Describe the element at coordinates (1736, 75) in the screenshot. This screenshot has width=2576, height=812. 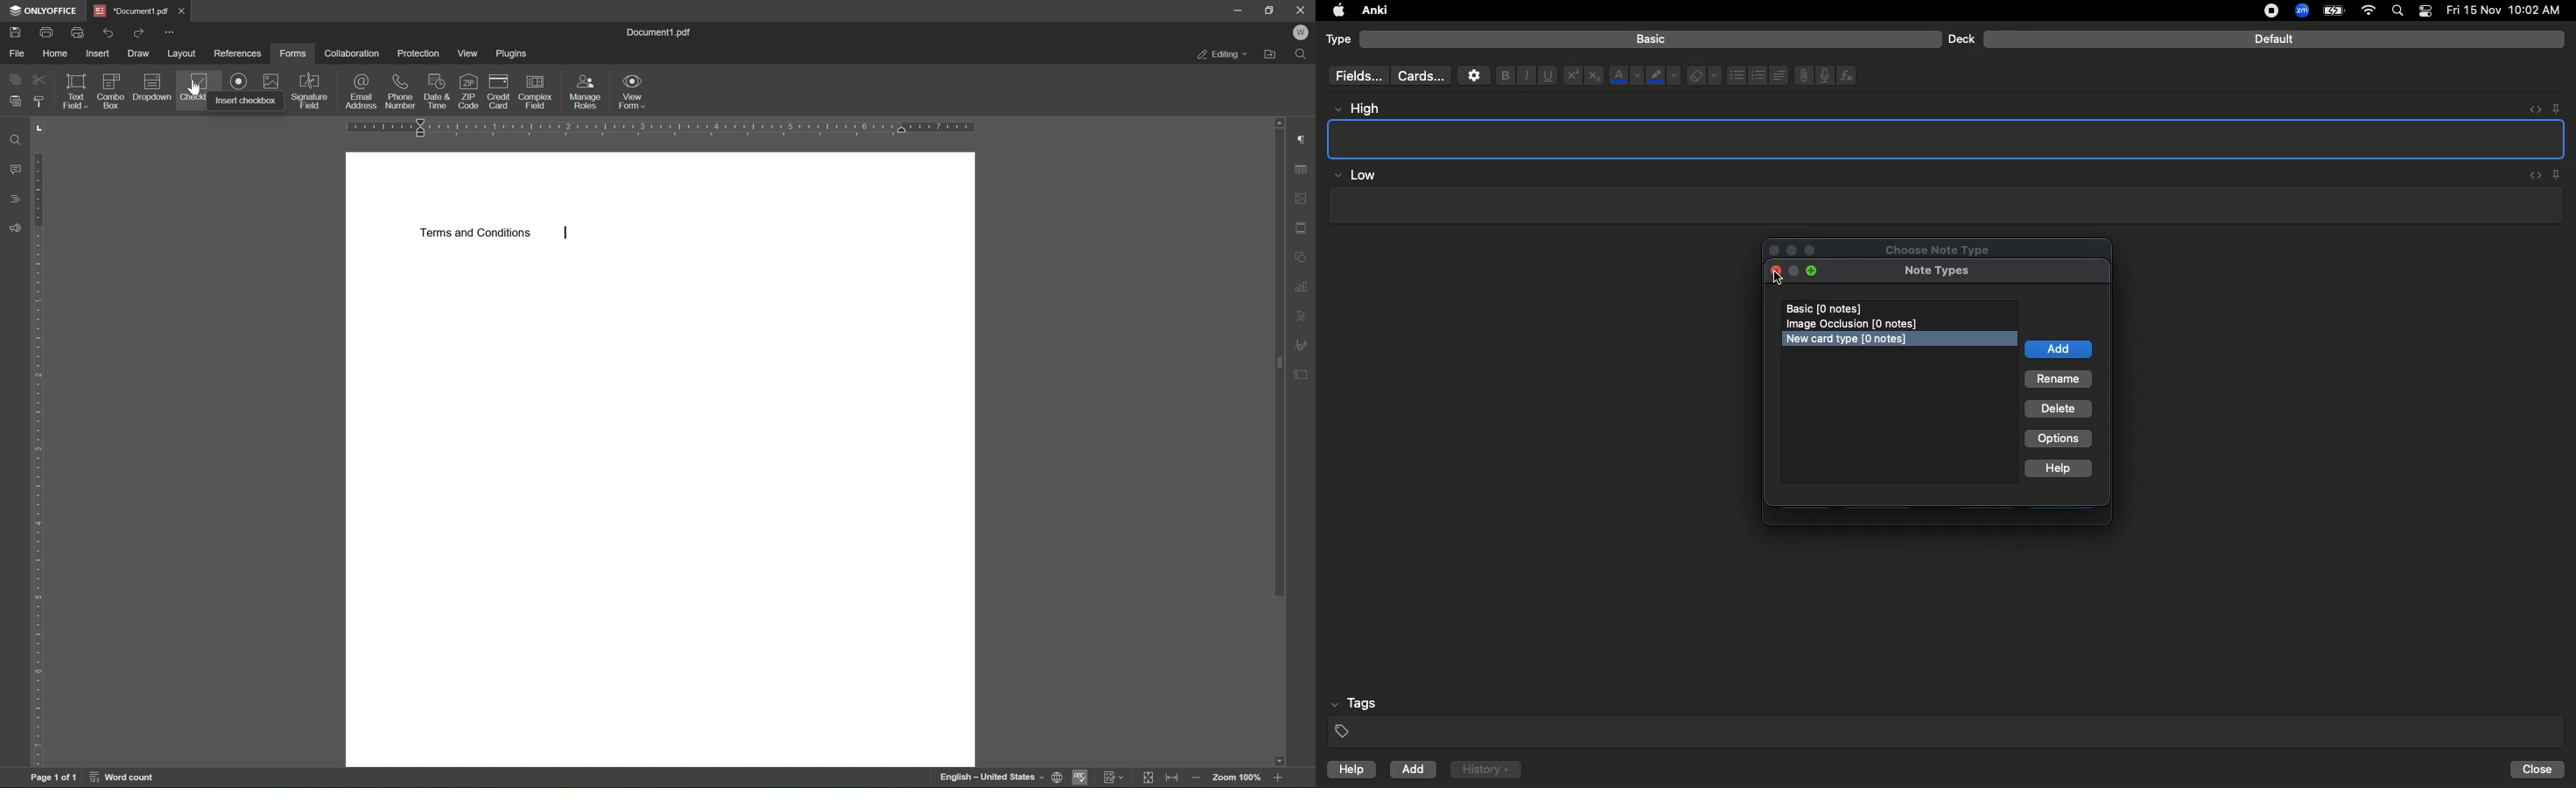
I see `Bullet` at that location.